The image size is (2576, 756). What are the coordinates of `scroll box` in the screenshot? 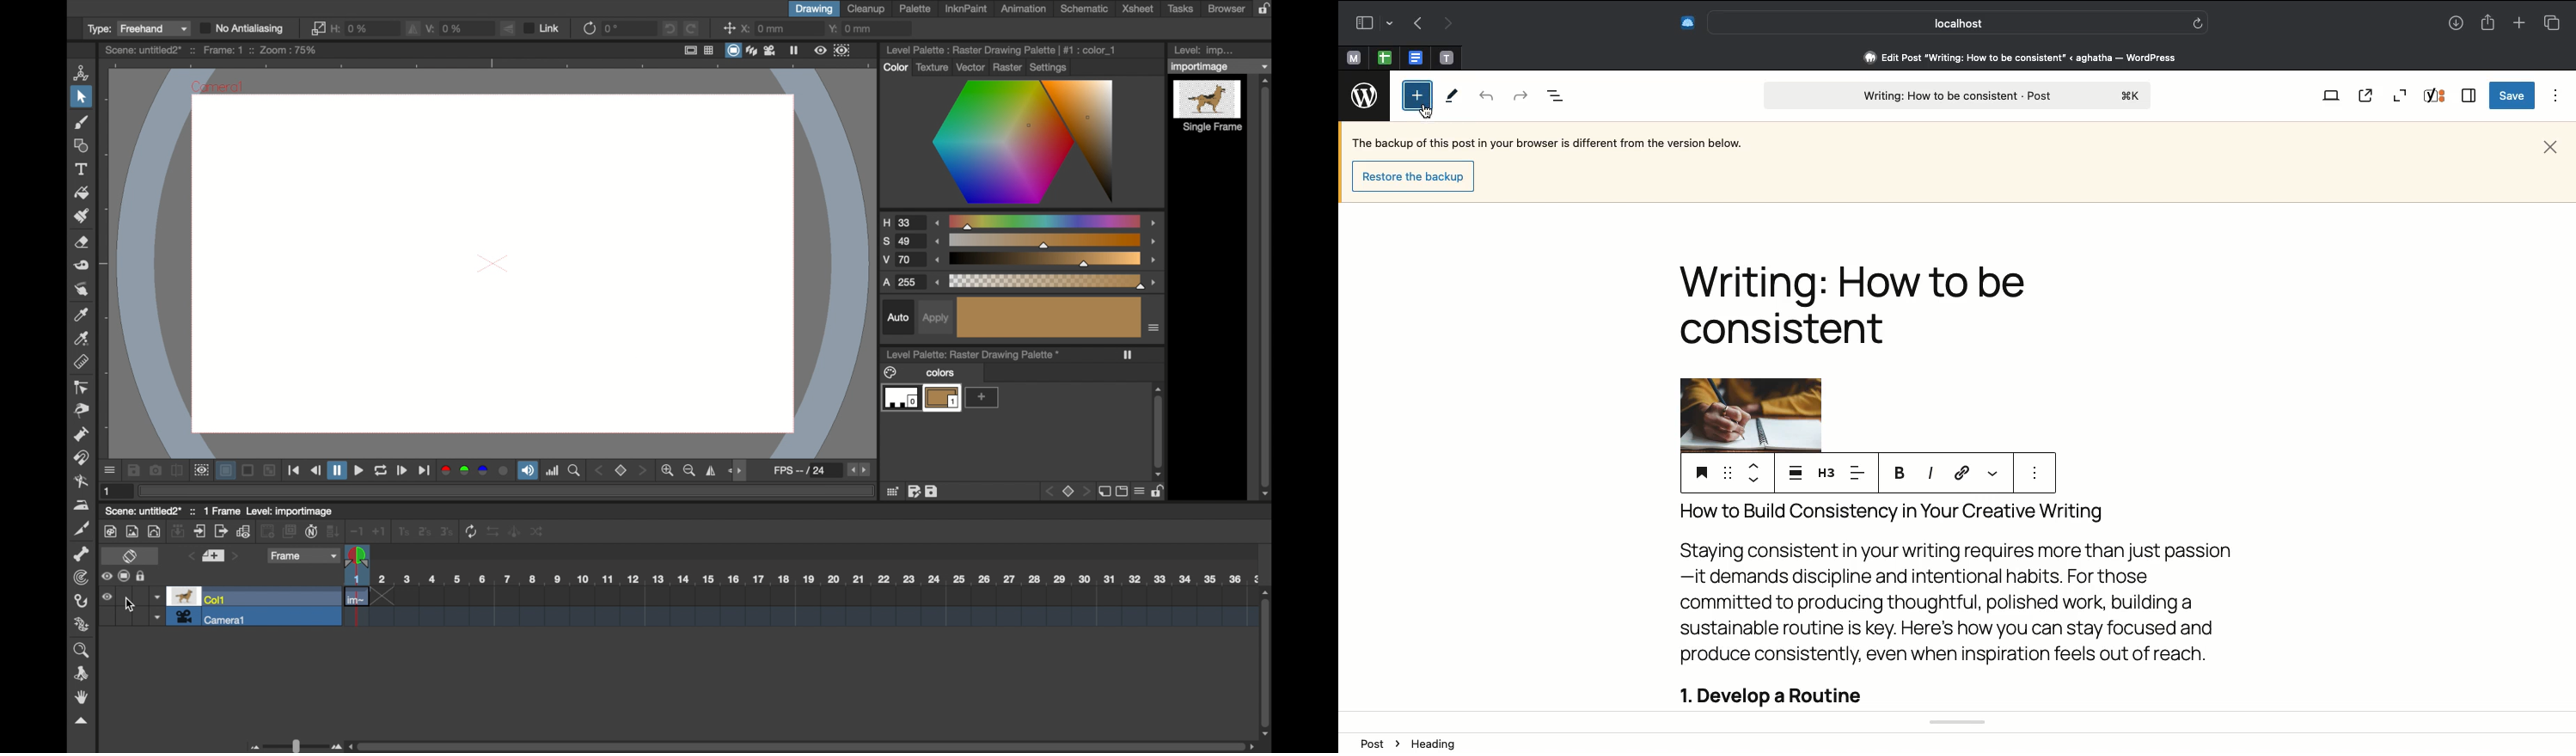 It's located at (1159, 432).